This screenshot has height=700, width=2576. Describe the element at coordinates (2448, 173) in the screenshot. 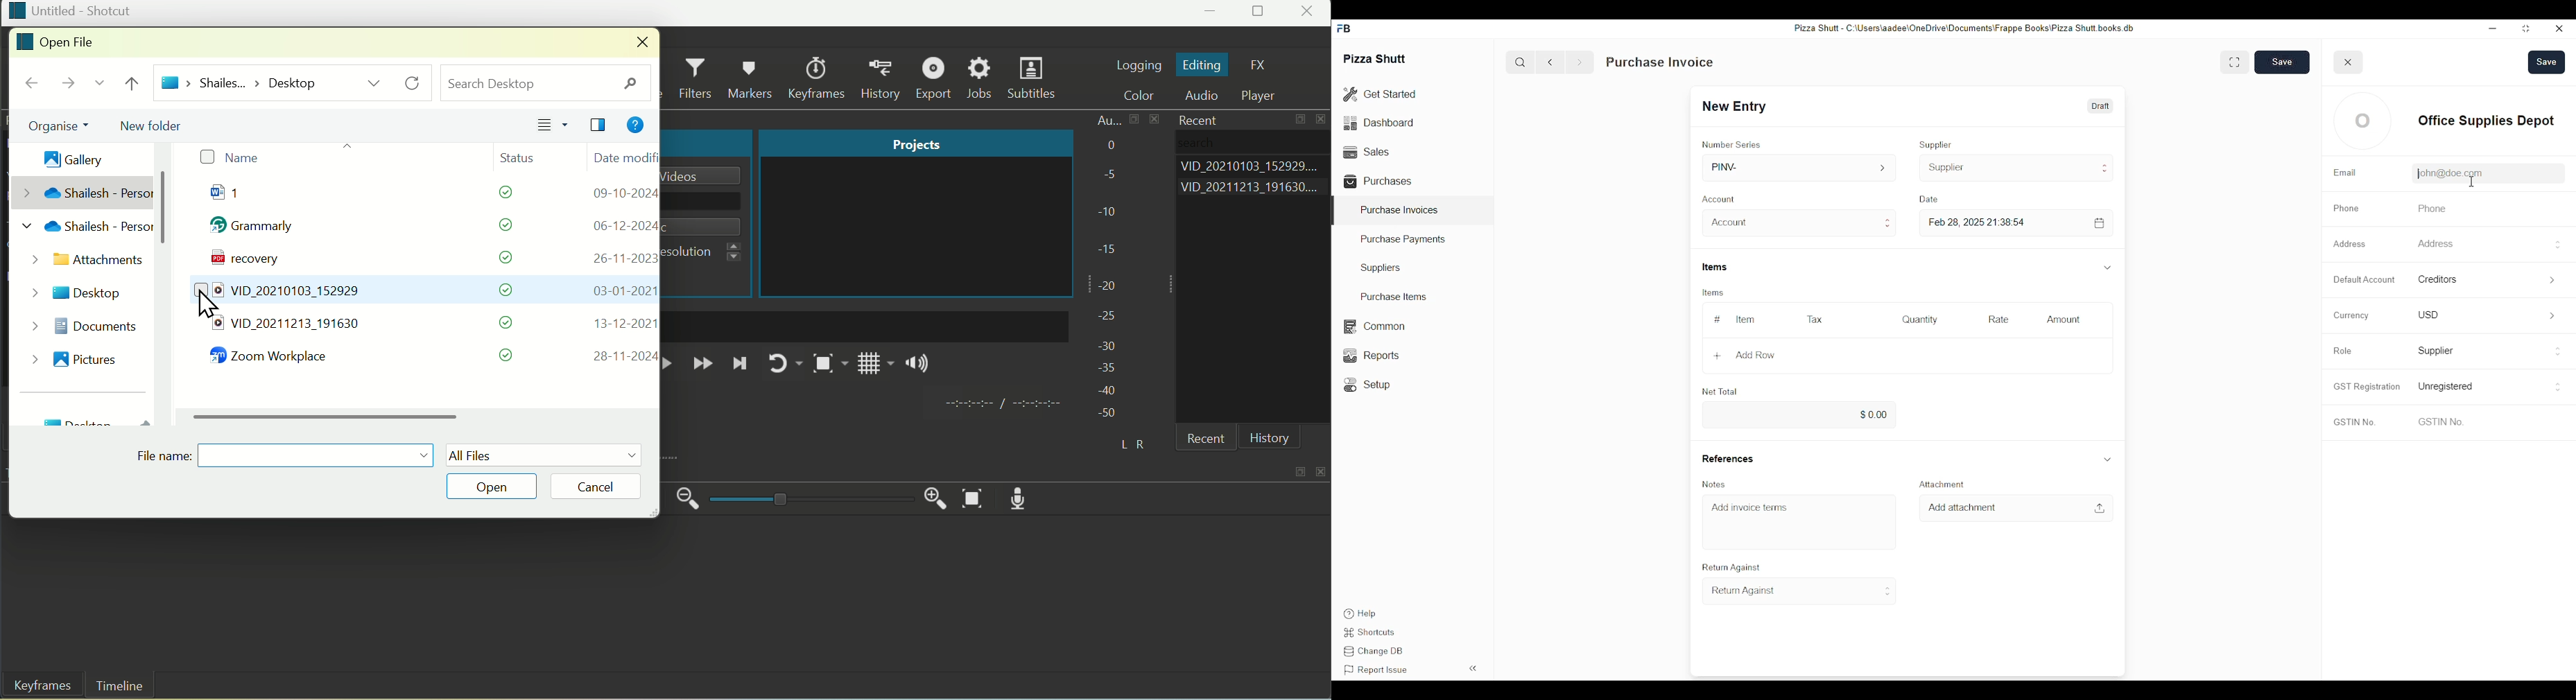

I see `john@doe.com` at that location.